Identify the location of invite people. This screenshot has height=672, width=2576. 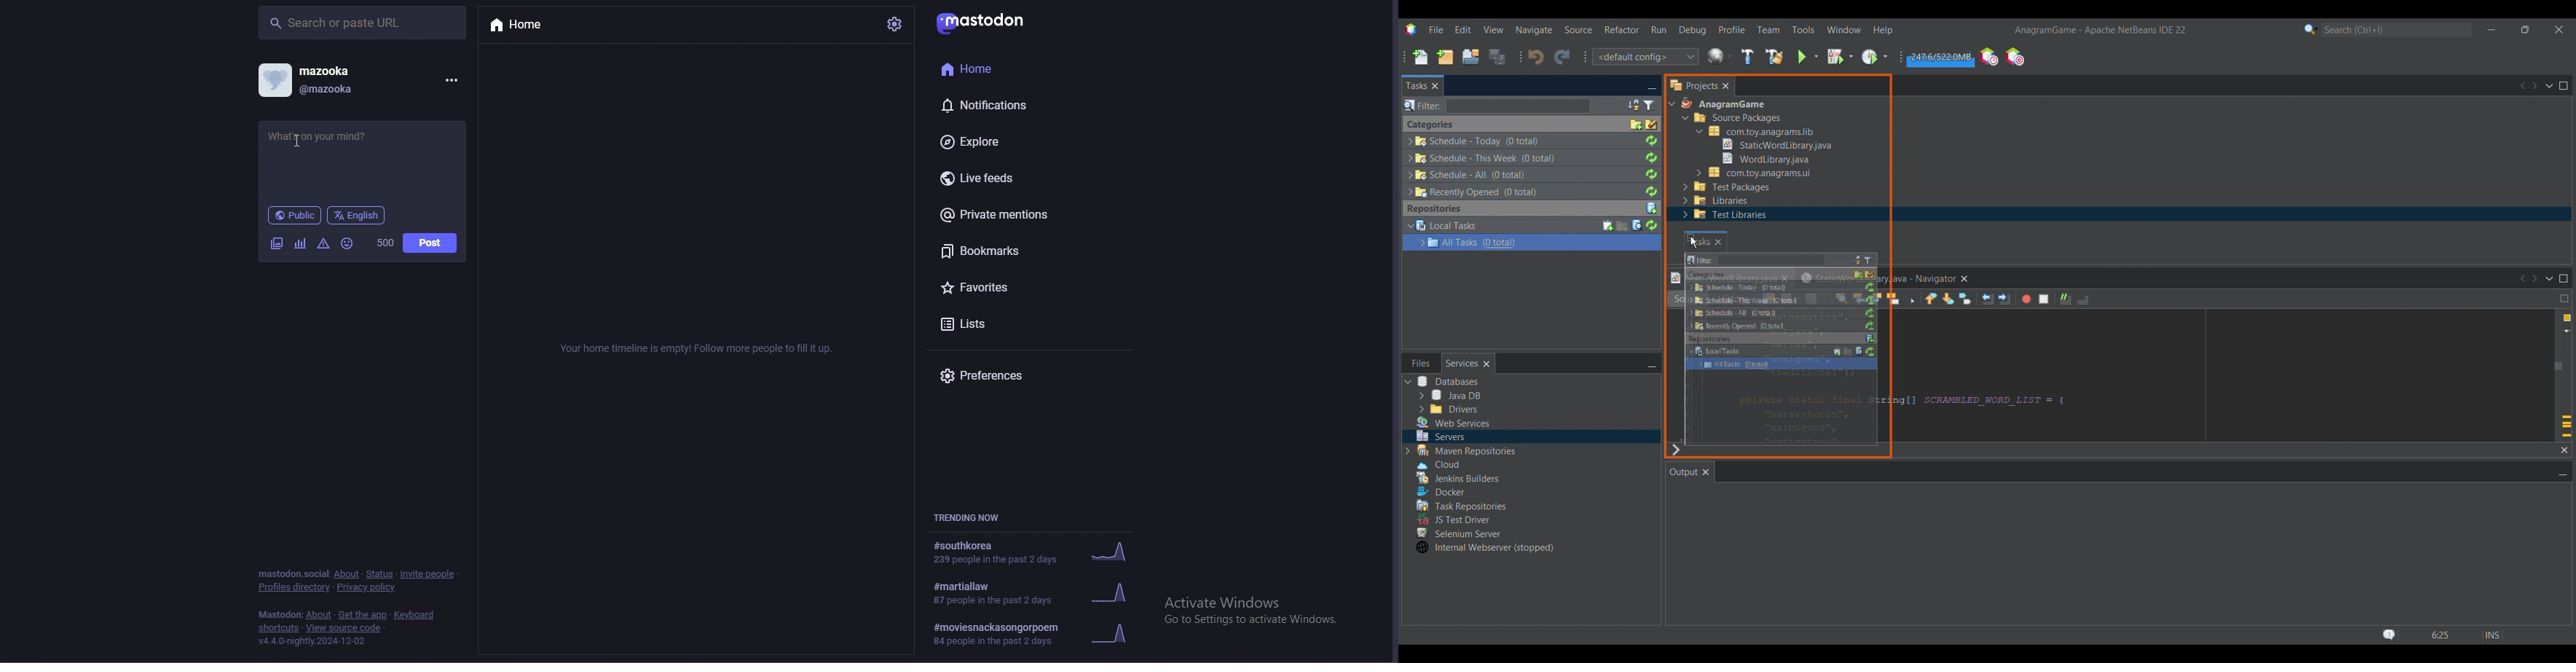
(429, 573).